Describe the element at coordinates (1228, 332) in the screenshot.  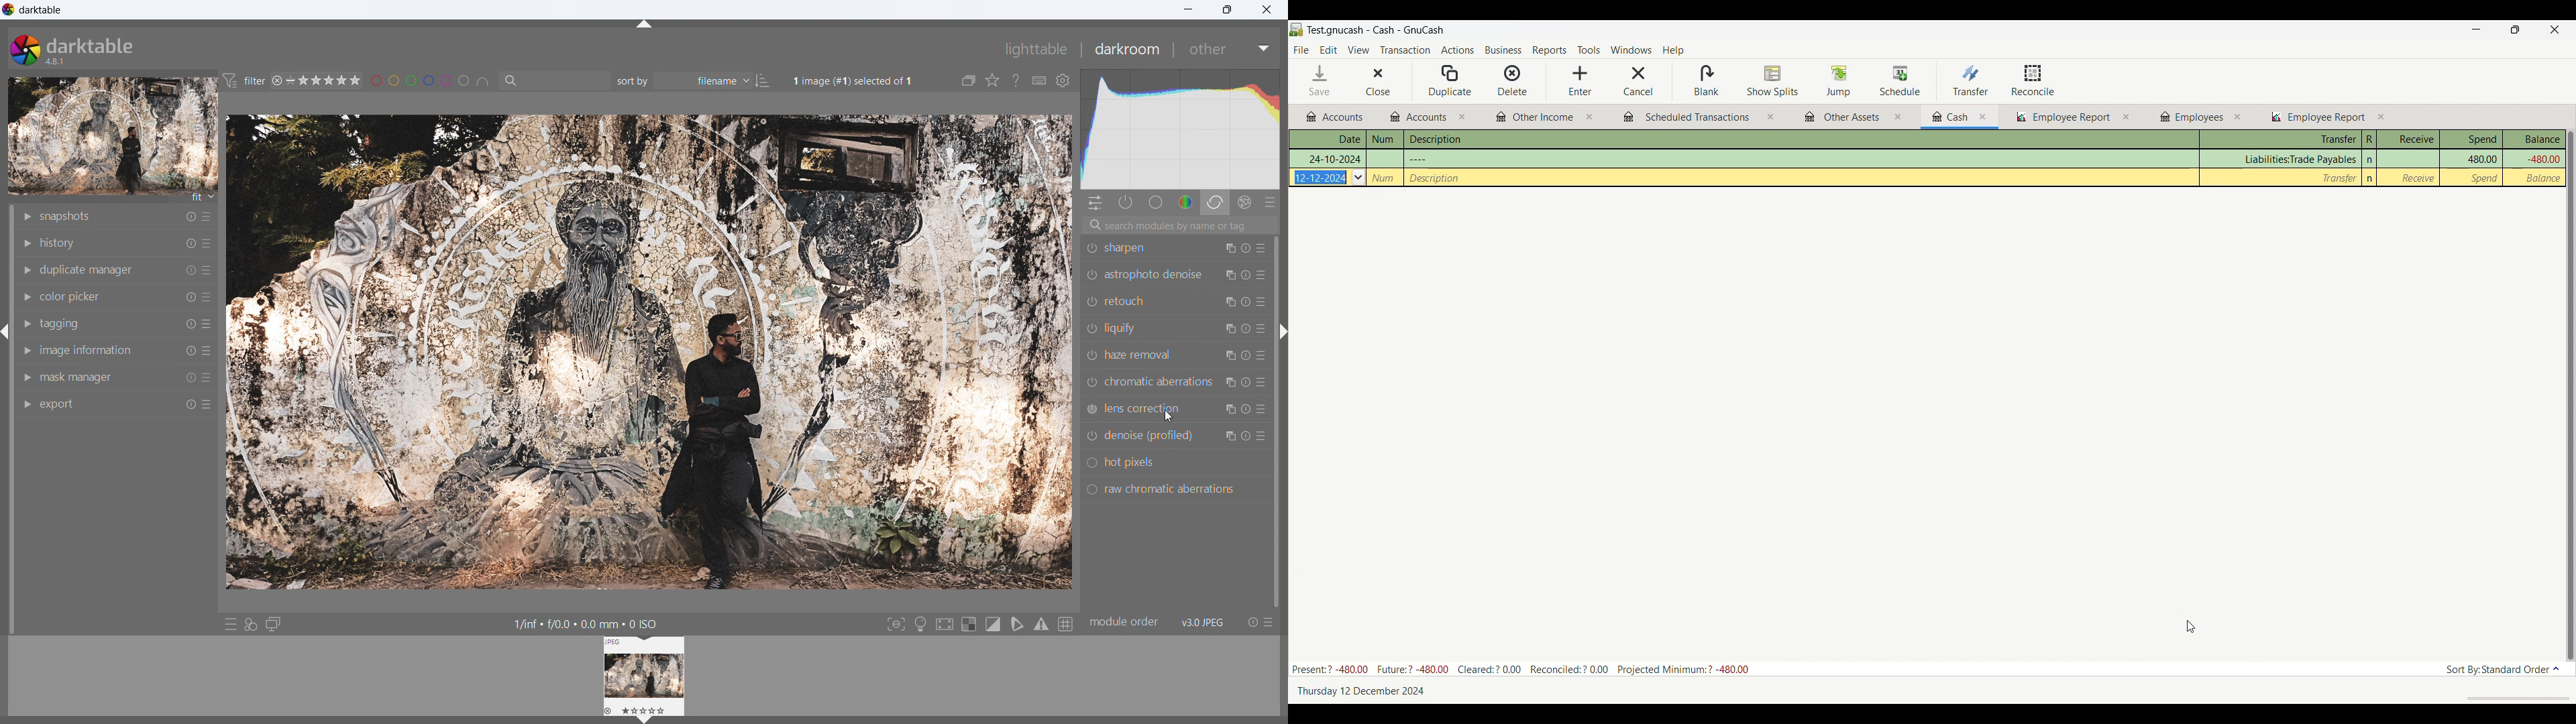
I see `multiple instance action` at that location.